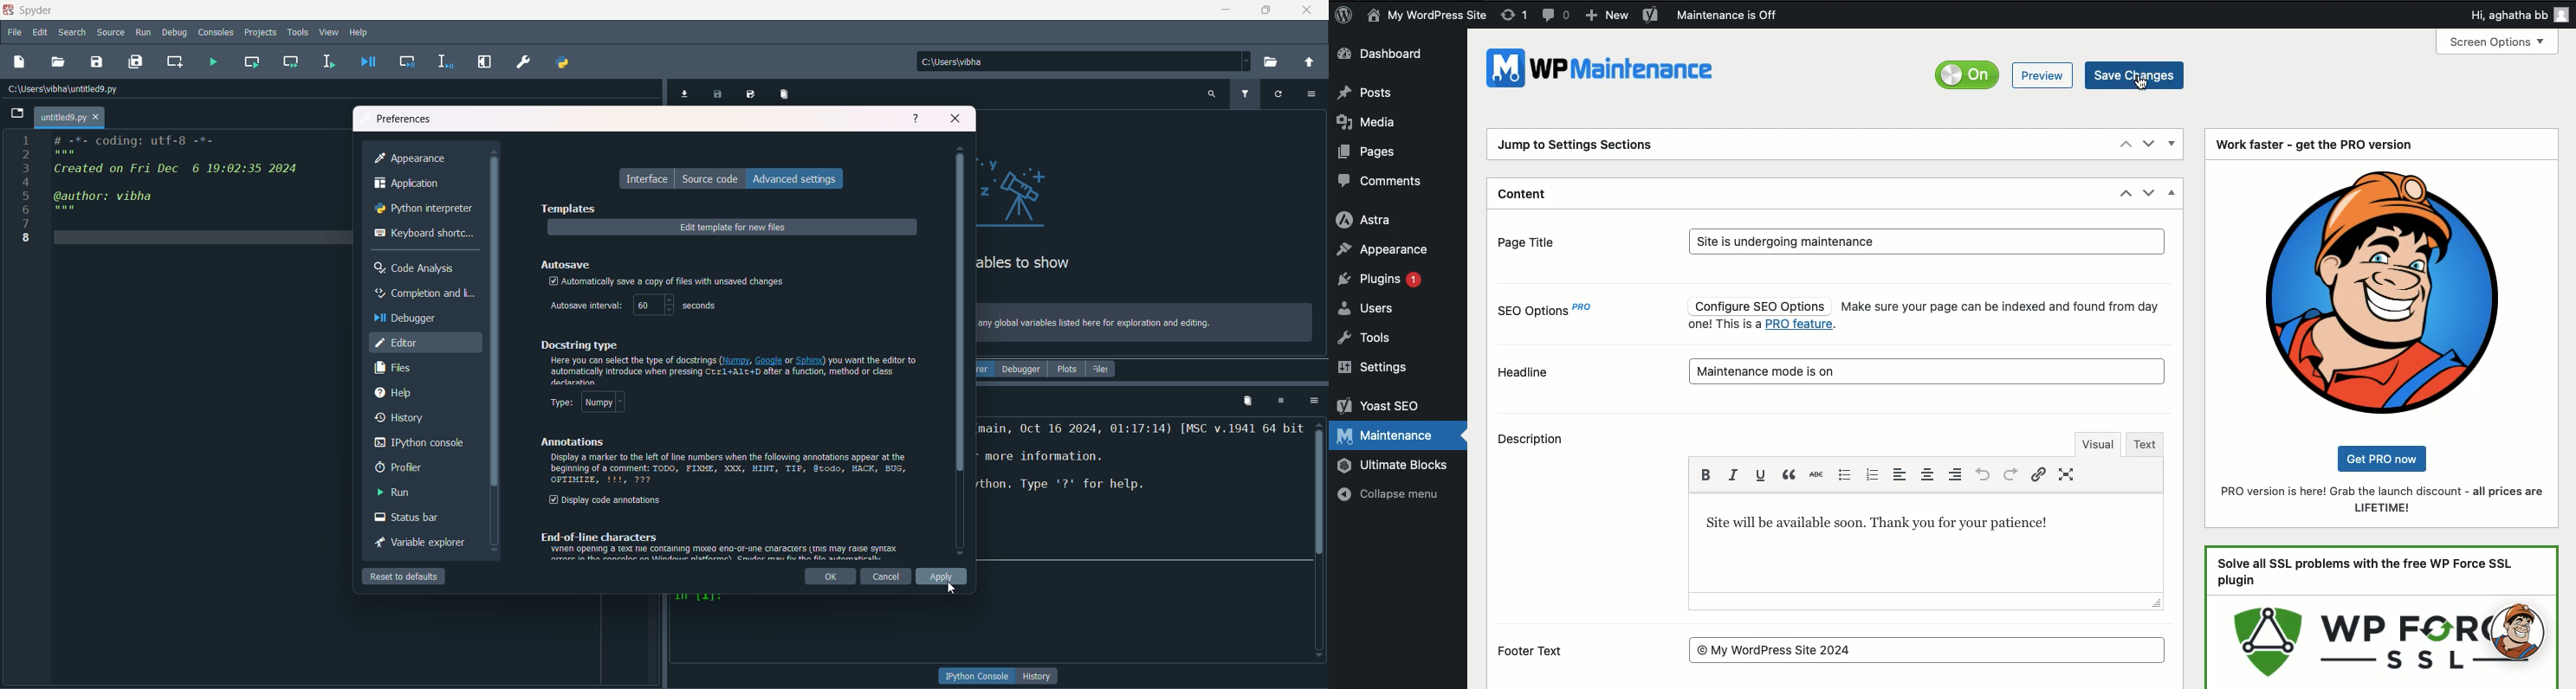  Describe the element at coordinates (568, 264) in the screenshot. I see `autosave` at that location.